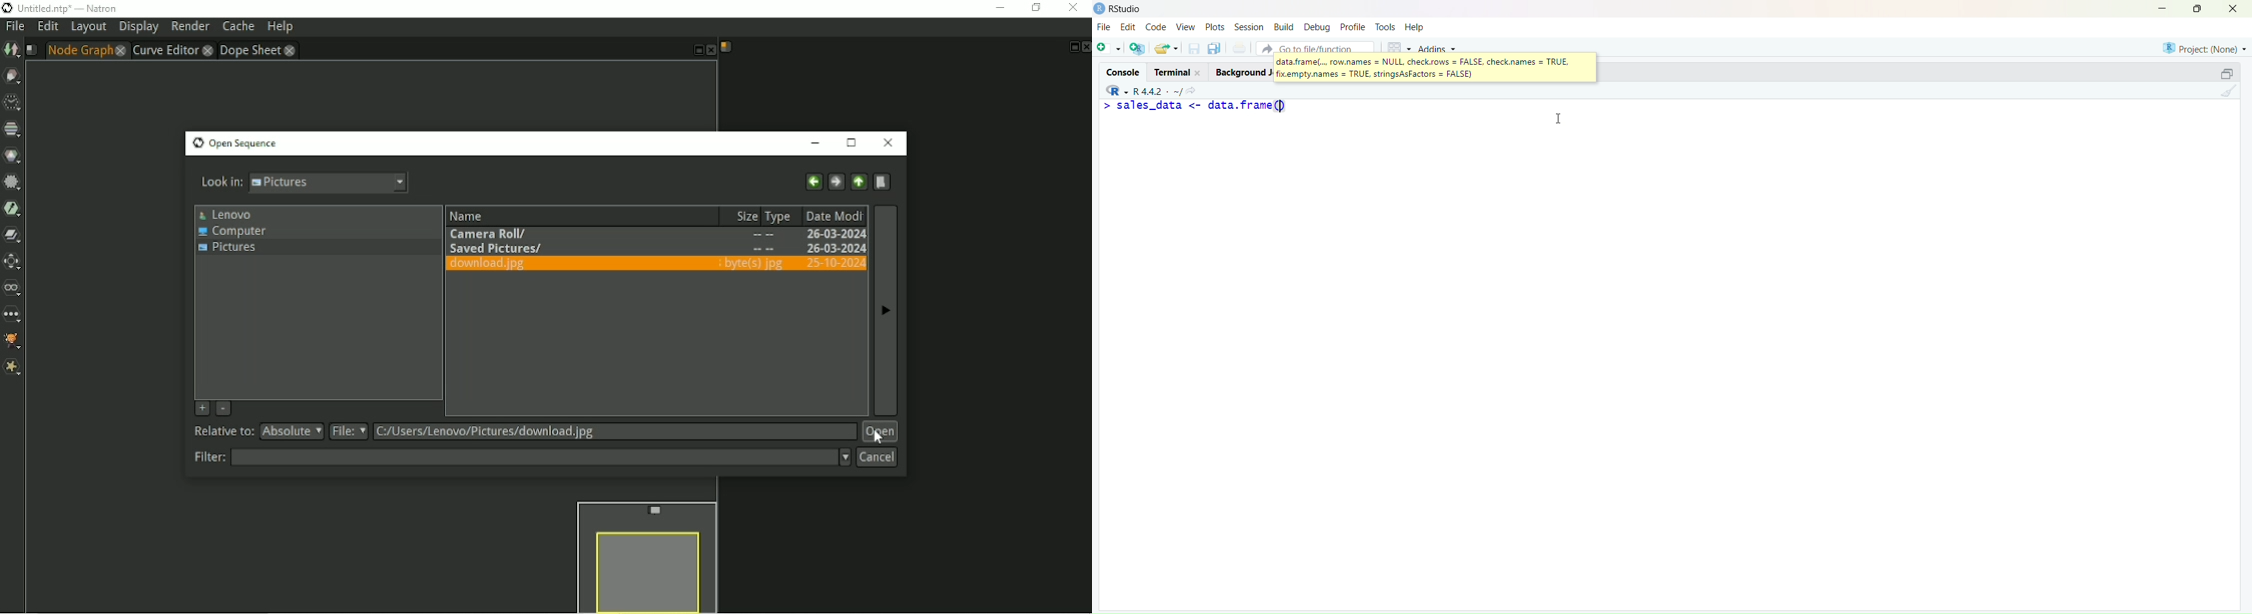 Image resolution: width=2268 pixels, height=616 pixels. I want to click on Session, so click(1247, 27).